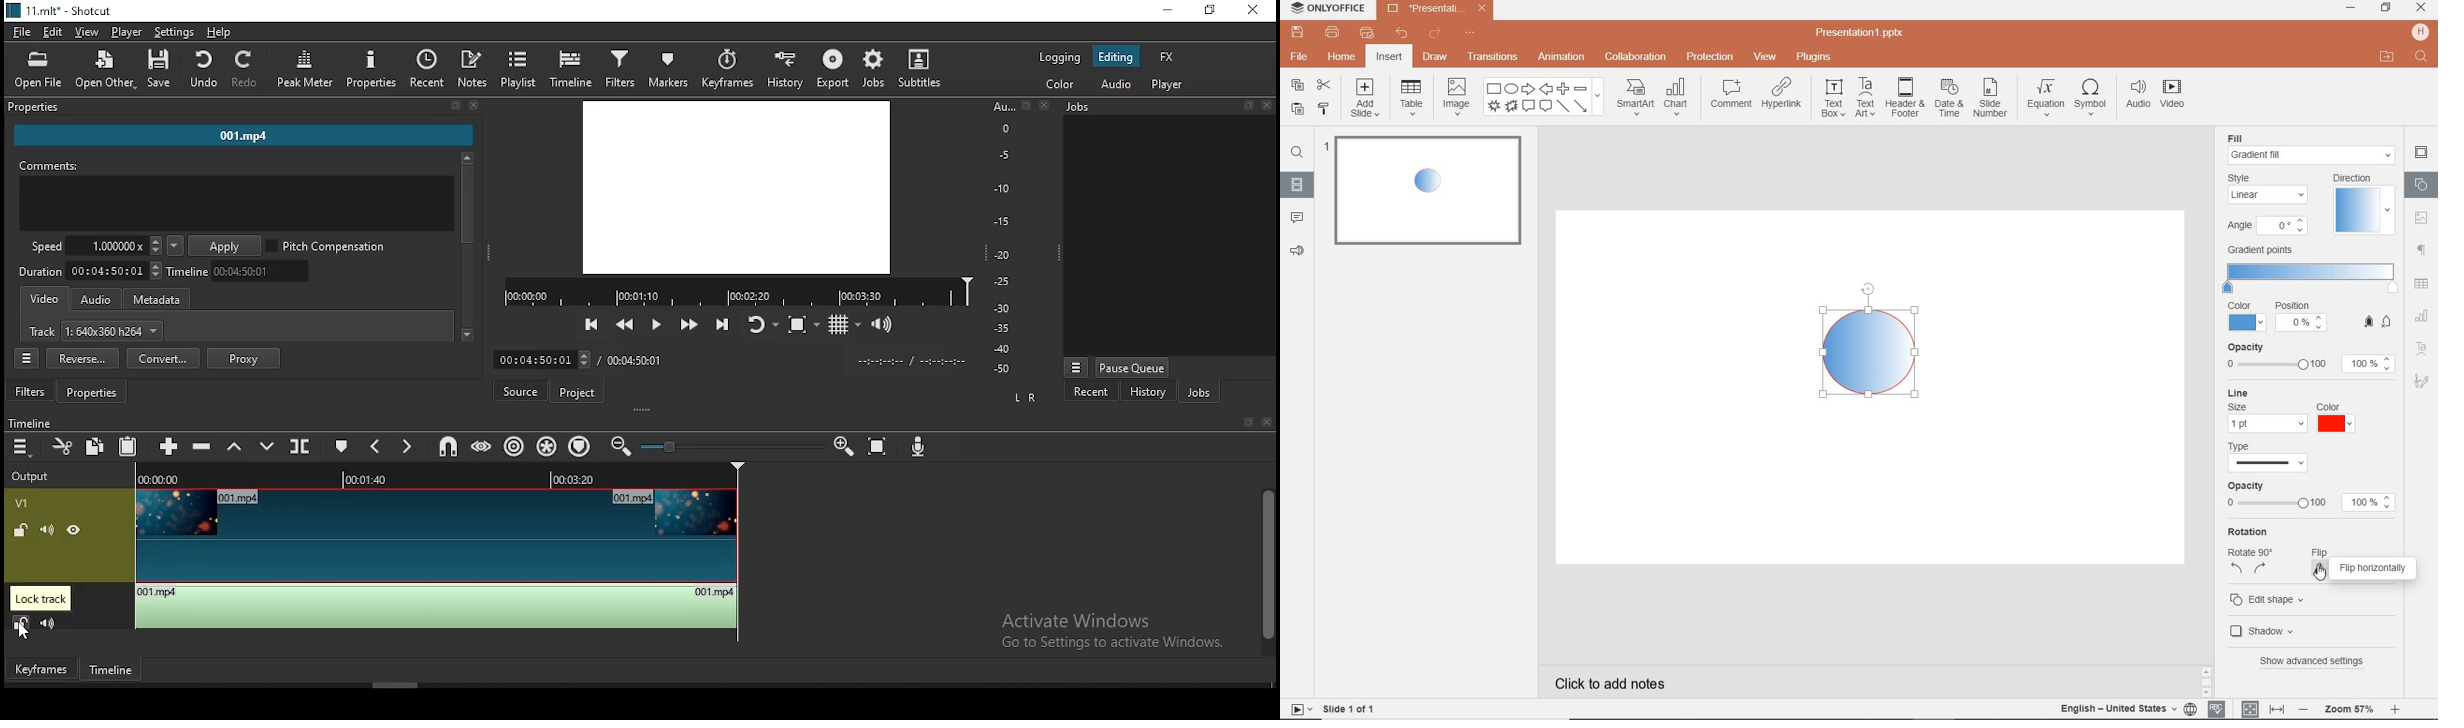  Describe the element at coordinates (1403, 34) in the screenshot. I see `undo` at that location.